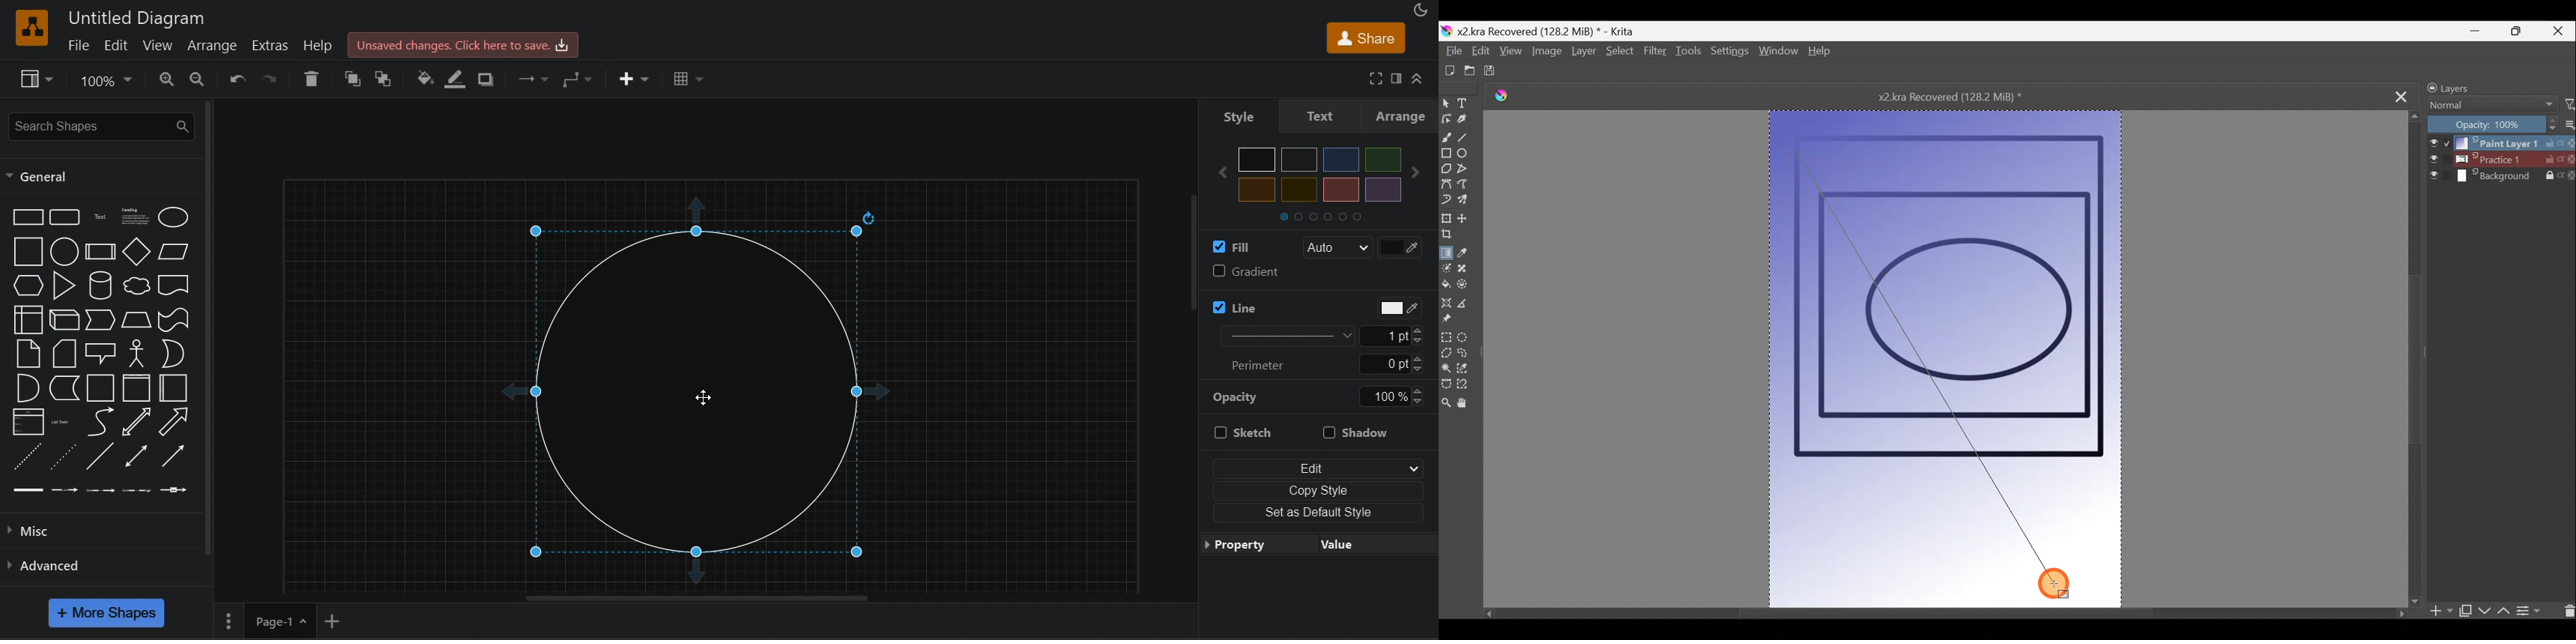 The height and width of the screenshot is (644, 2576). Describe the element at coordinates (688, 78) in the screenshot. I see `table` at that location.